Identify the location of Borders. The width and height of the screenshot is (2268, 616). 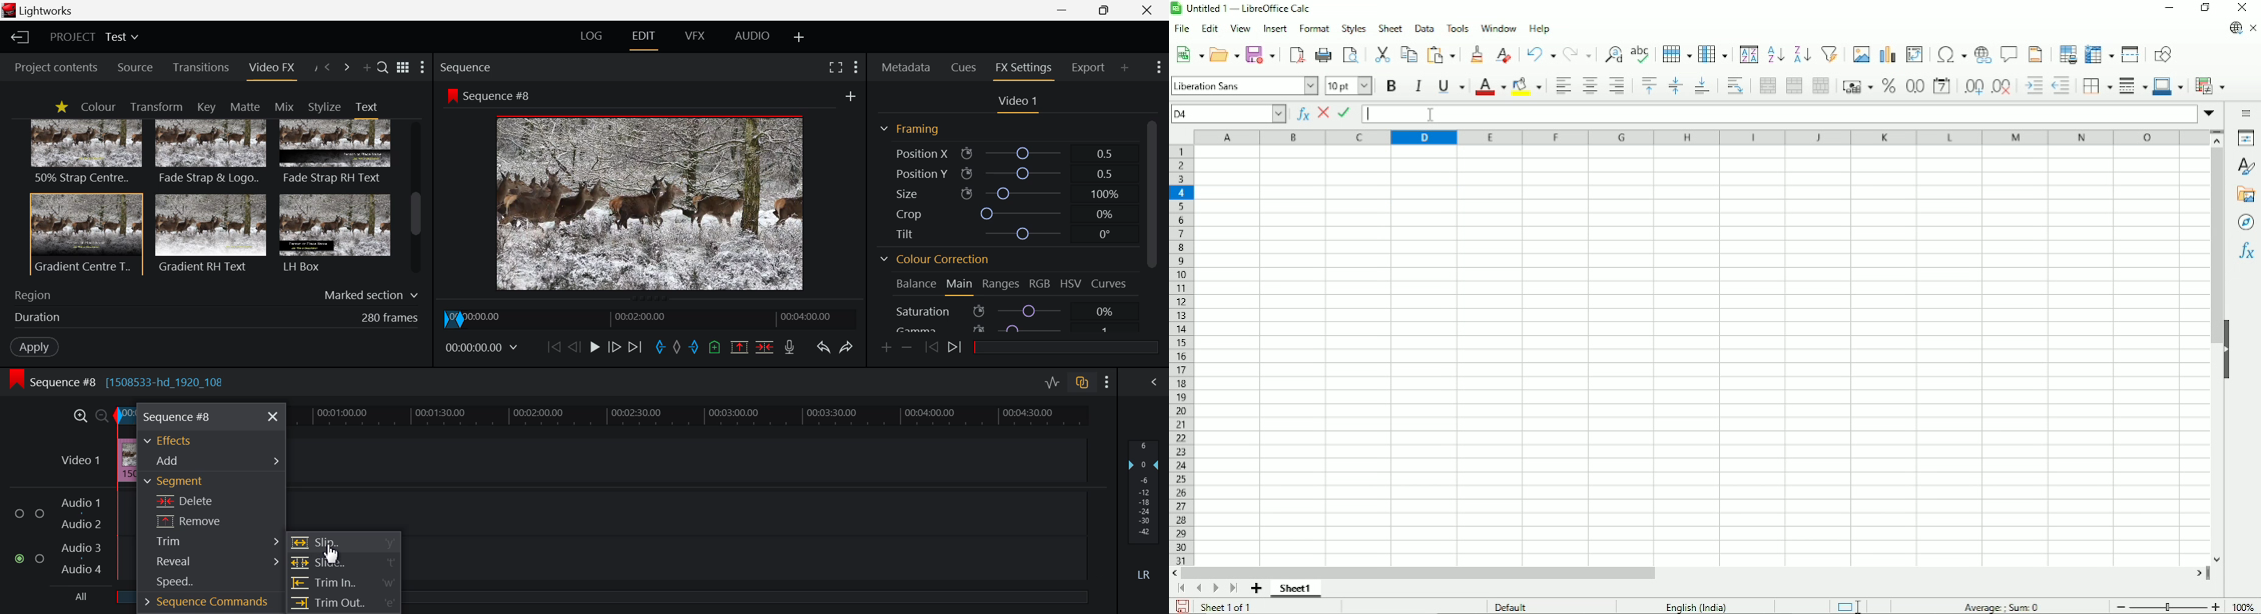
(2099, 87).